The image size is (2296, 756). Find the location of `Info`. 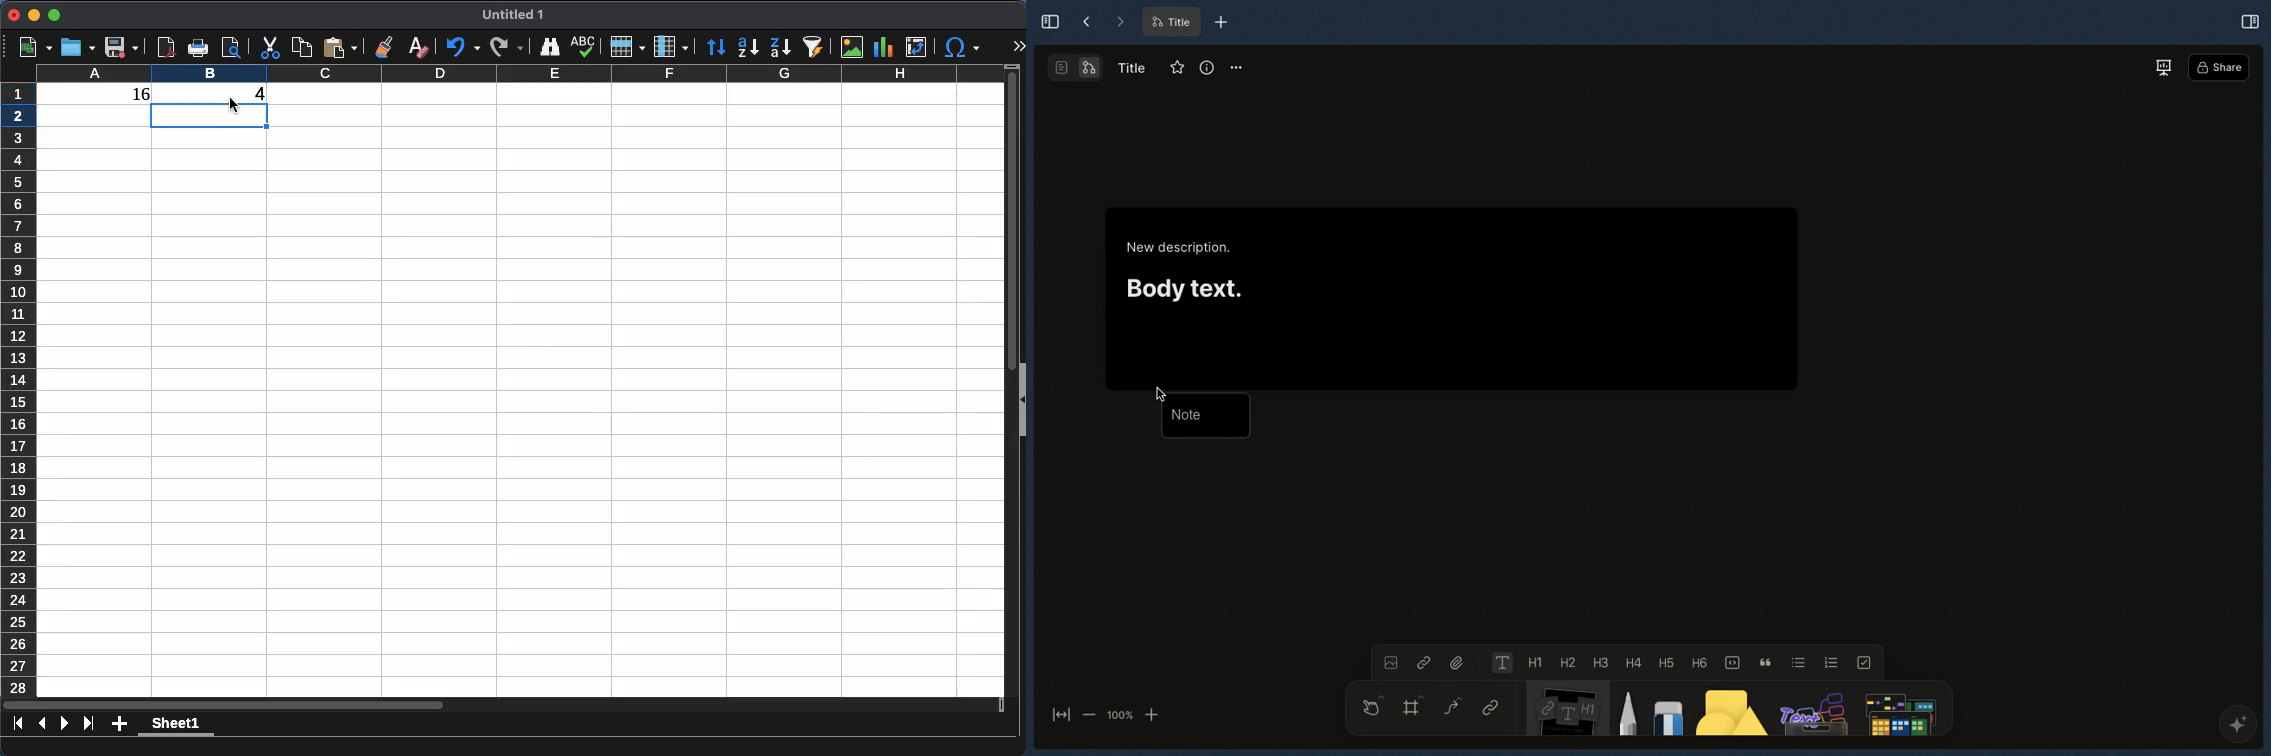

Info is located at coordinates (1207, 68).